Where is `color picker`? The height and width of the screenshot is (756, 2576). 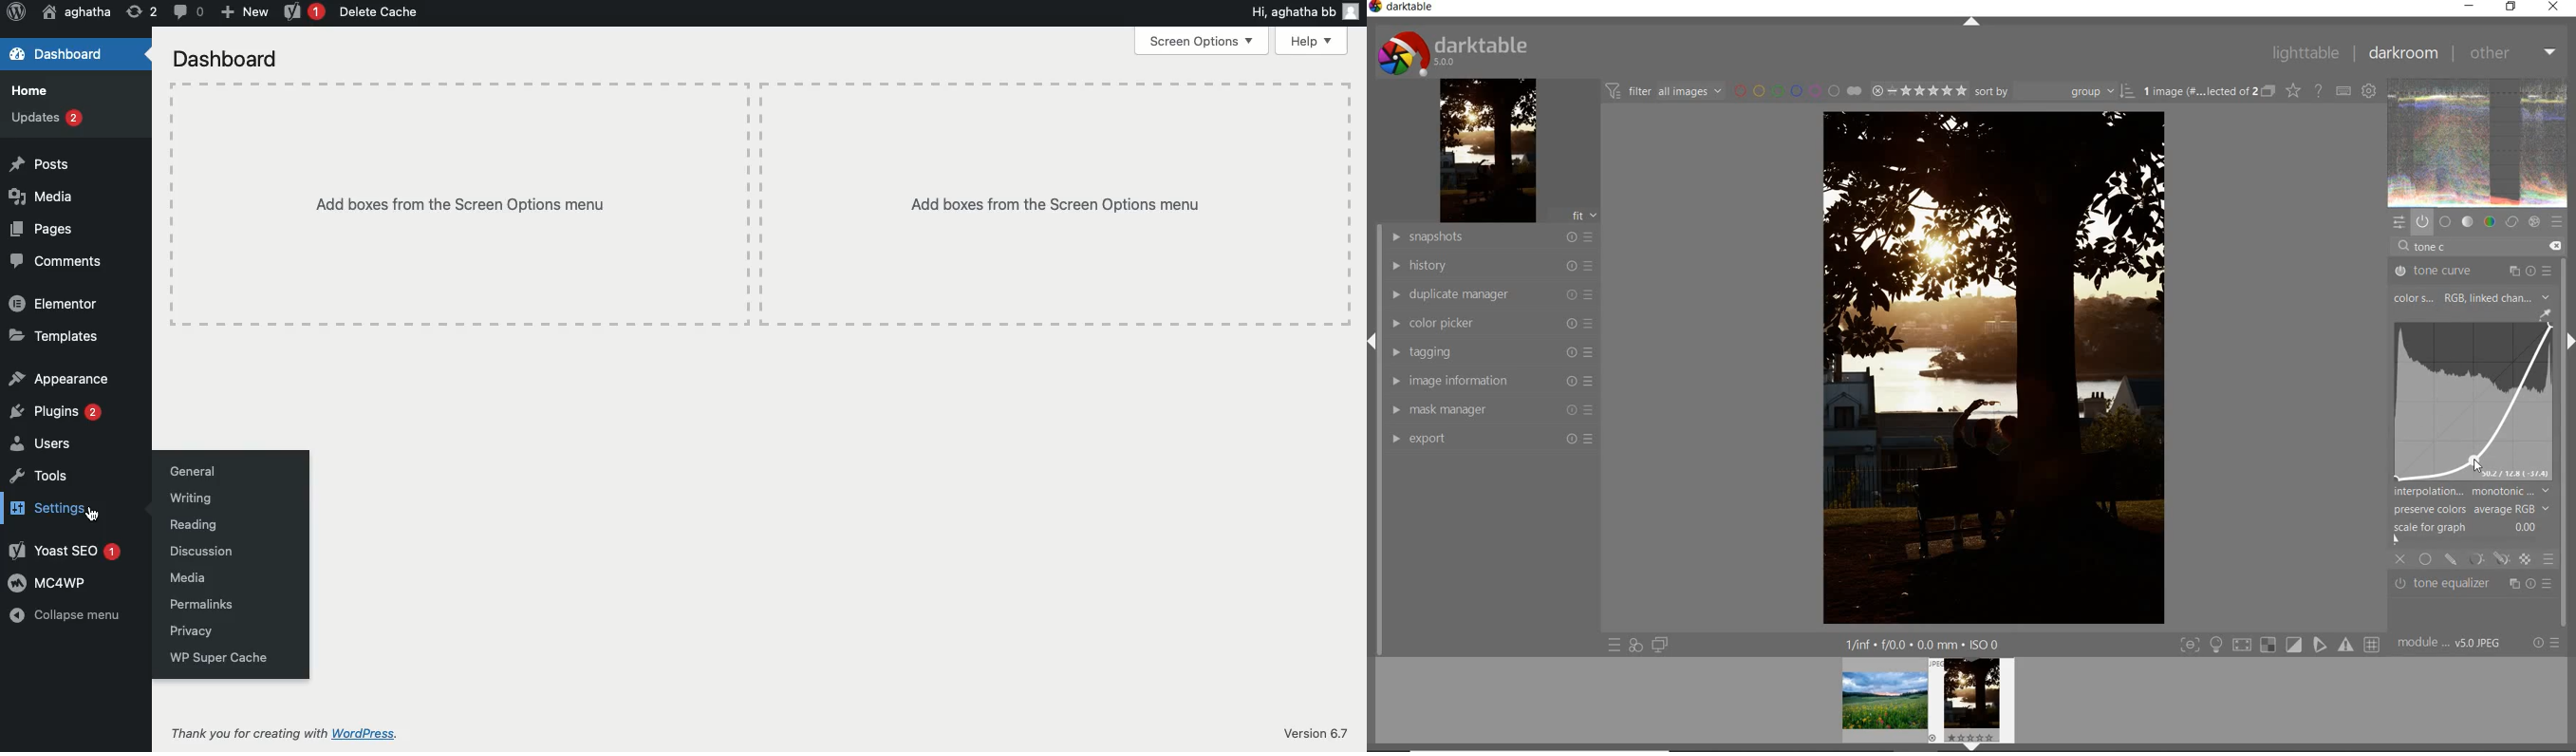
color picker is located at coordinates (1488, 323).